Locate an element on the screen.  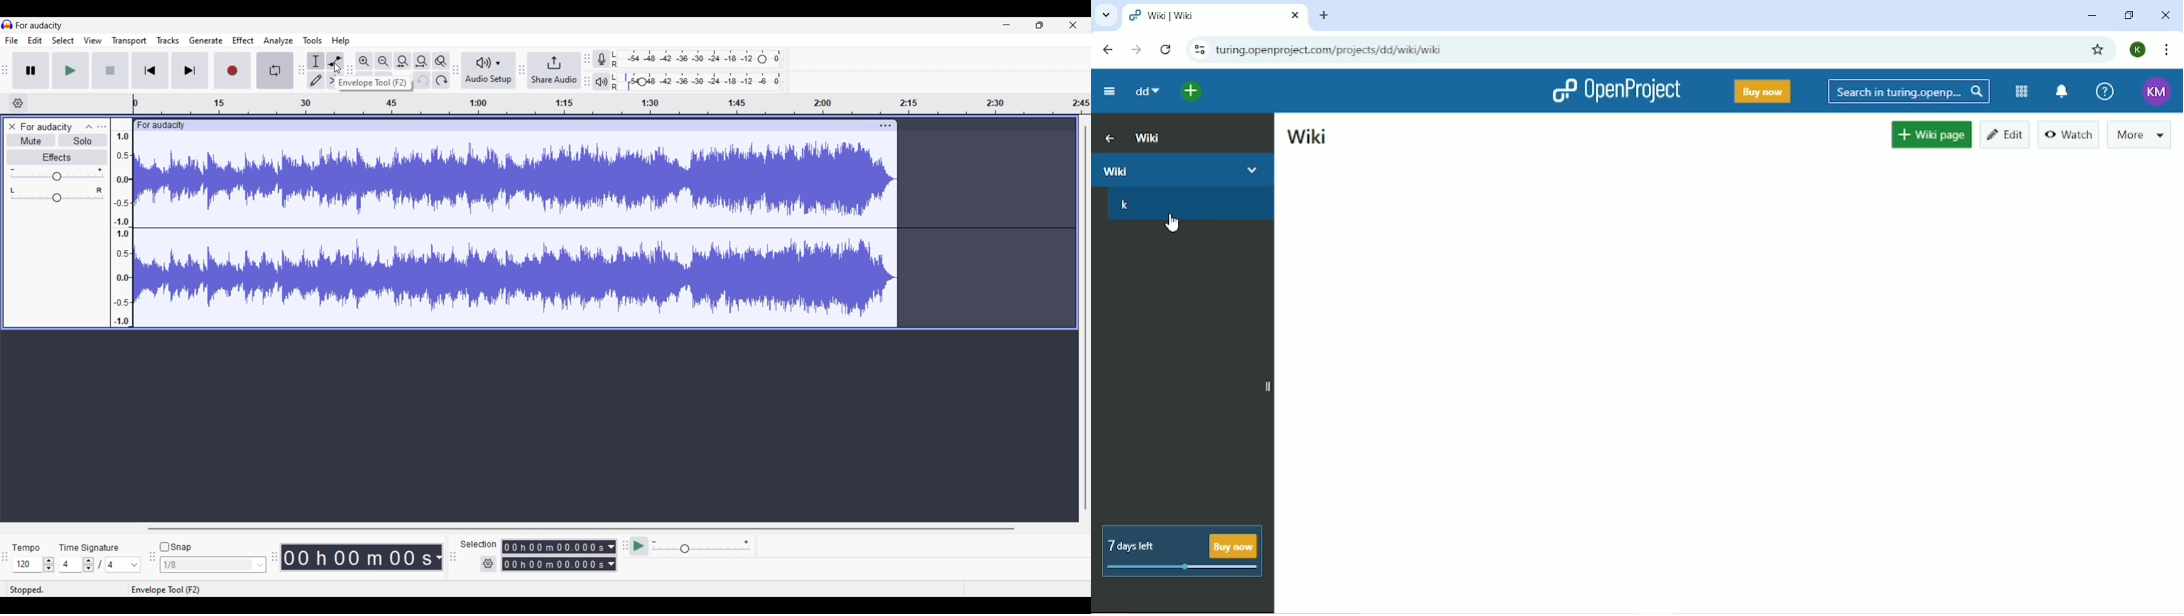
Open menu is located at coordinates (102, 127).